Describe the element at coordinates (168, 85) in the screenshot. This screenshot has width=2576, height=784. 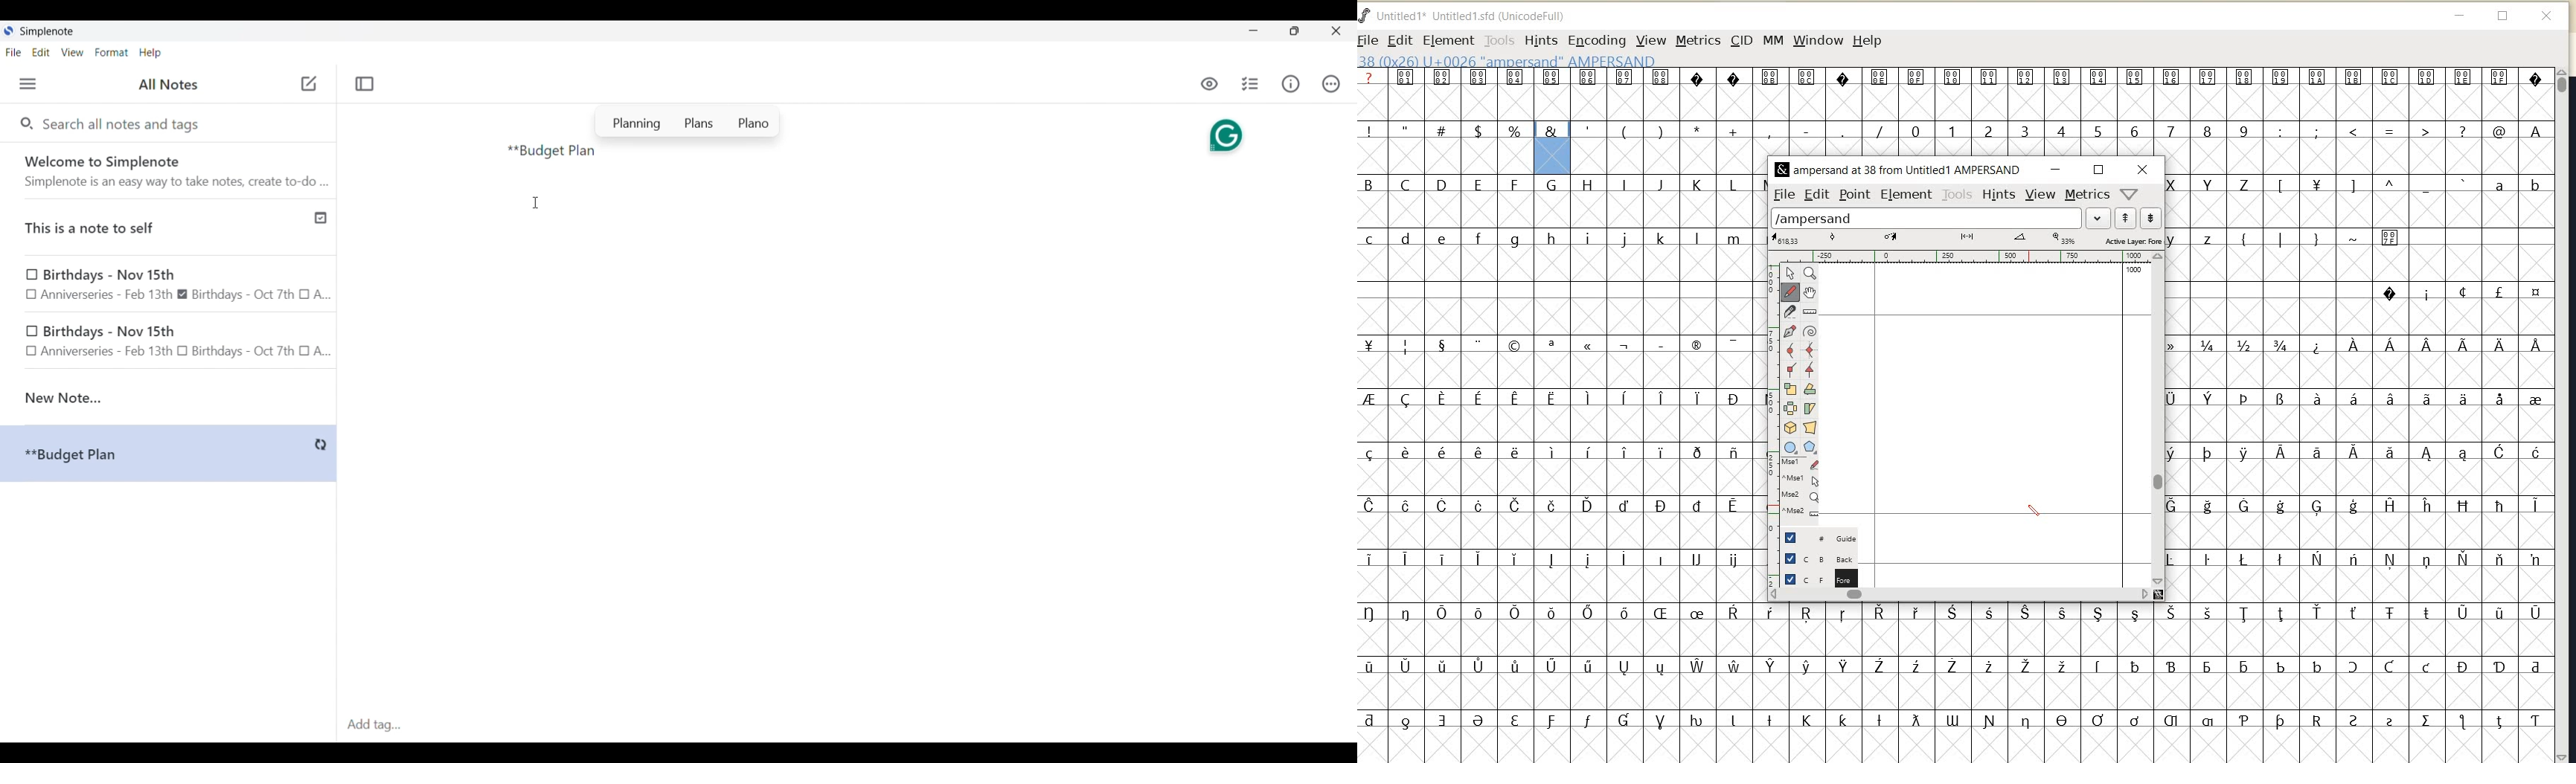
I see `Title of left side panel` at that location.